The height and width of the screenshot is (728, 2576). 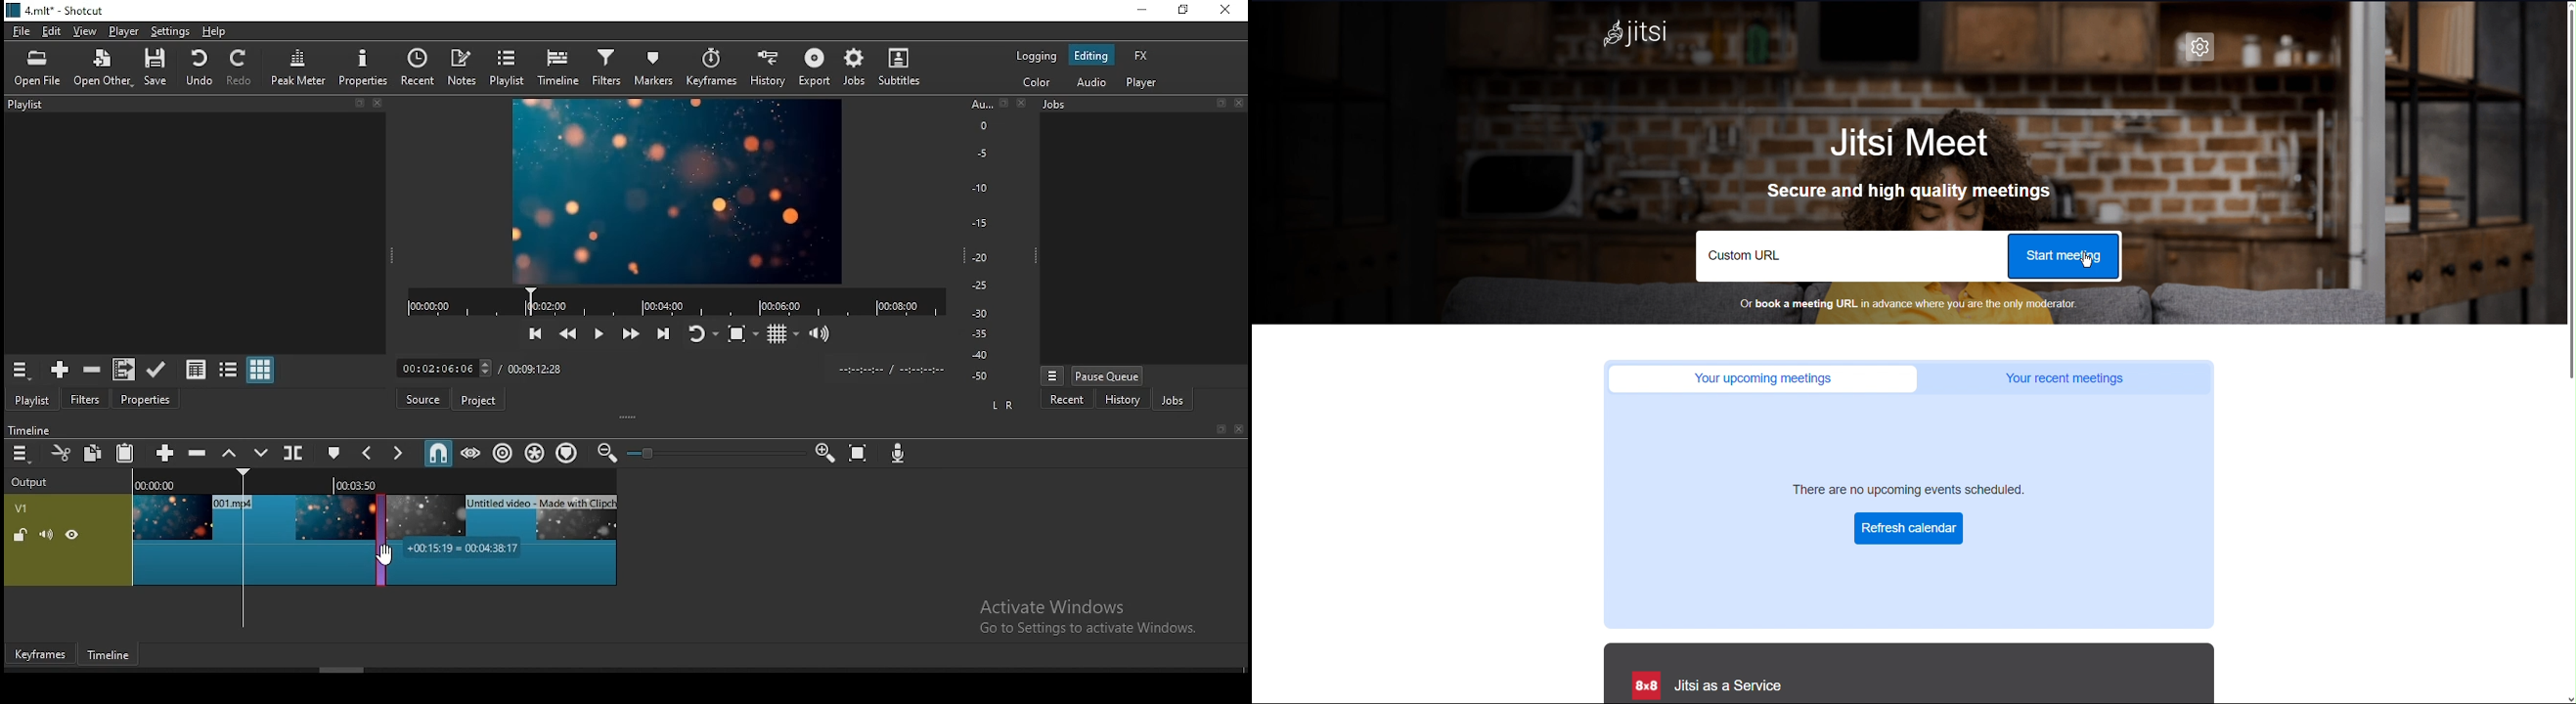 What do you see at coordinates (715, 67) in the screenshot?
I see `keyframes` at bounding box center [715, 67].